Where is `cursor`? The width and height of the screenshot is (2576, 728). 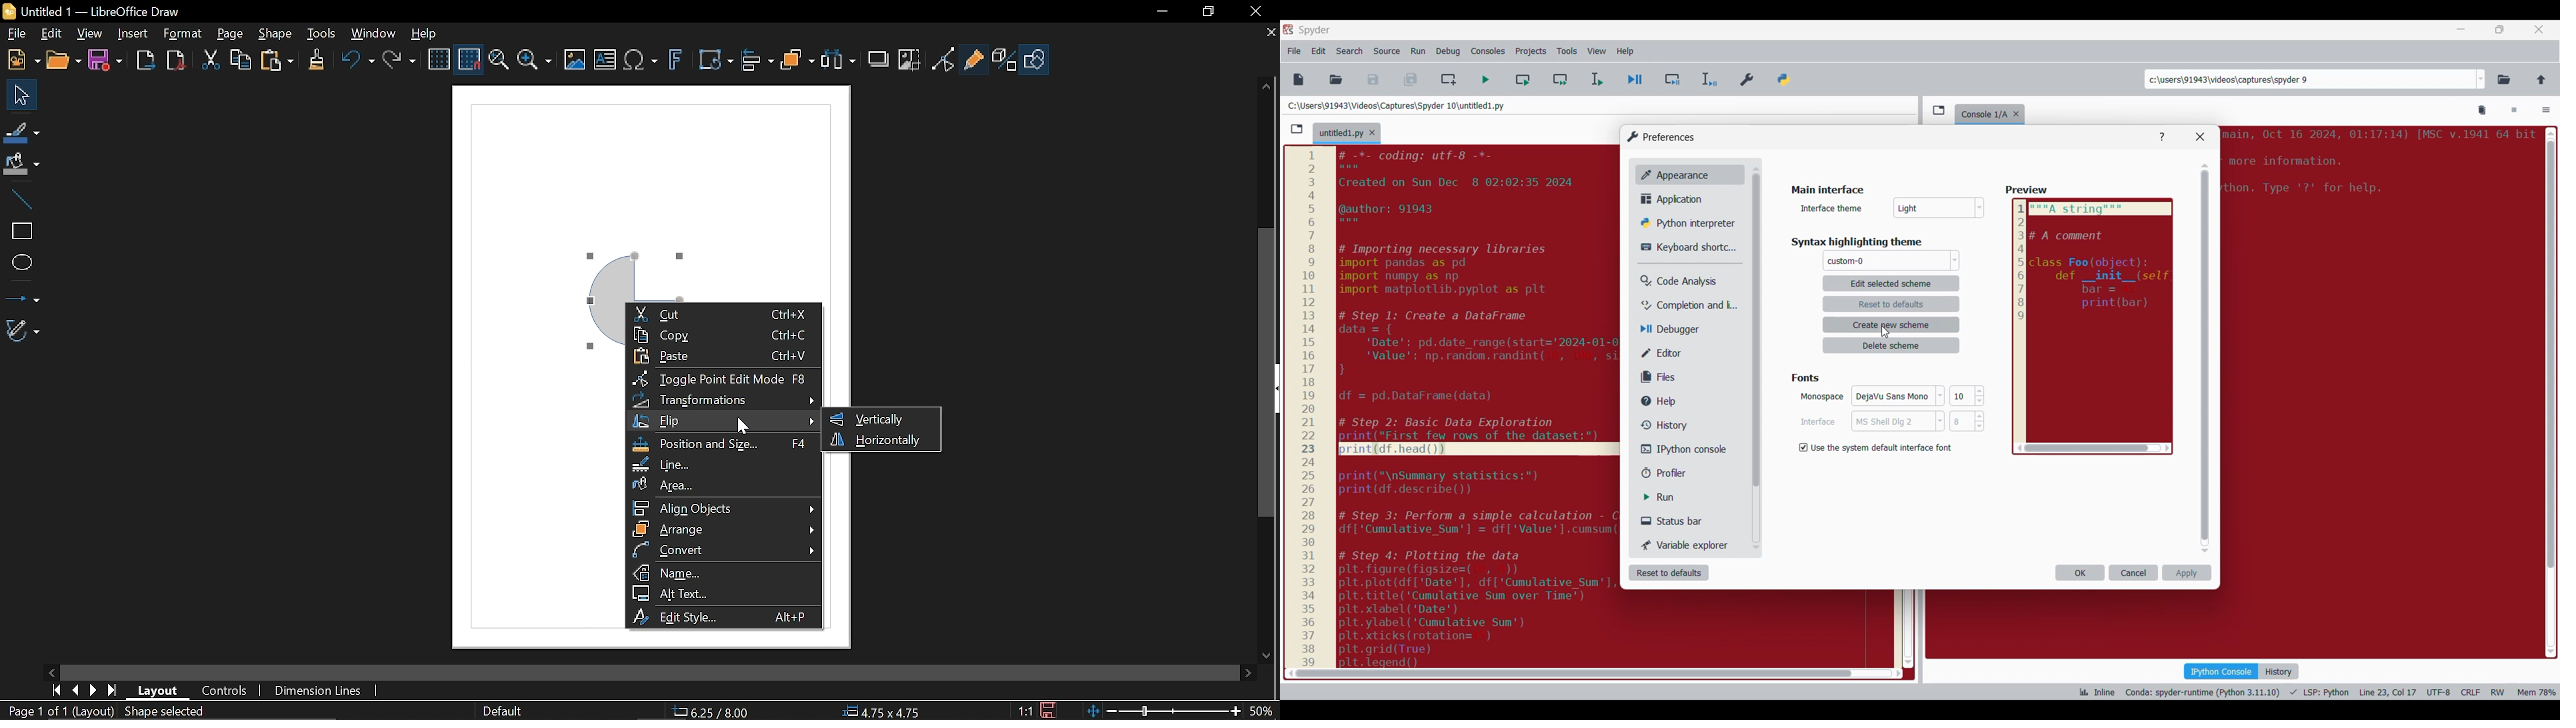 cursor is located at coordinates (751, 427).